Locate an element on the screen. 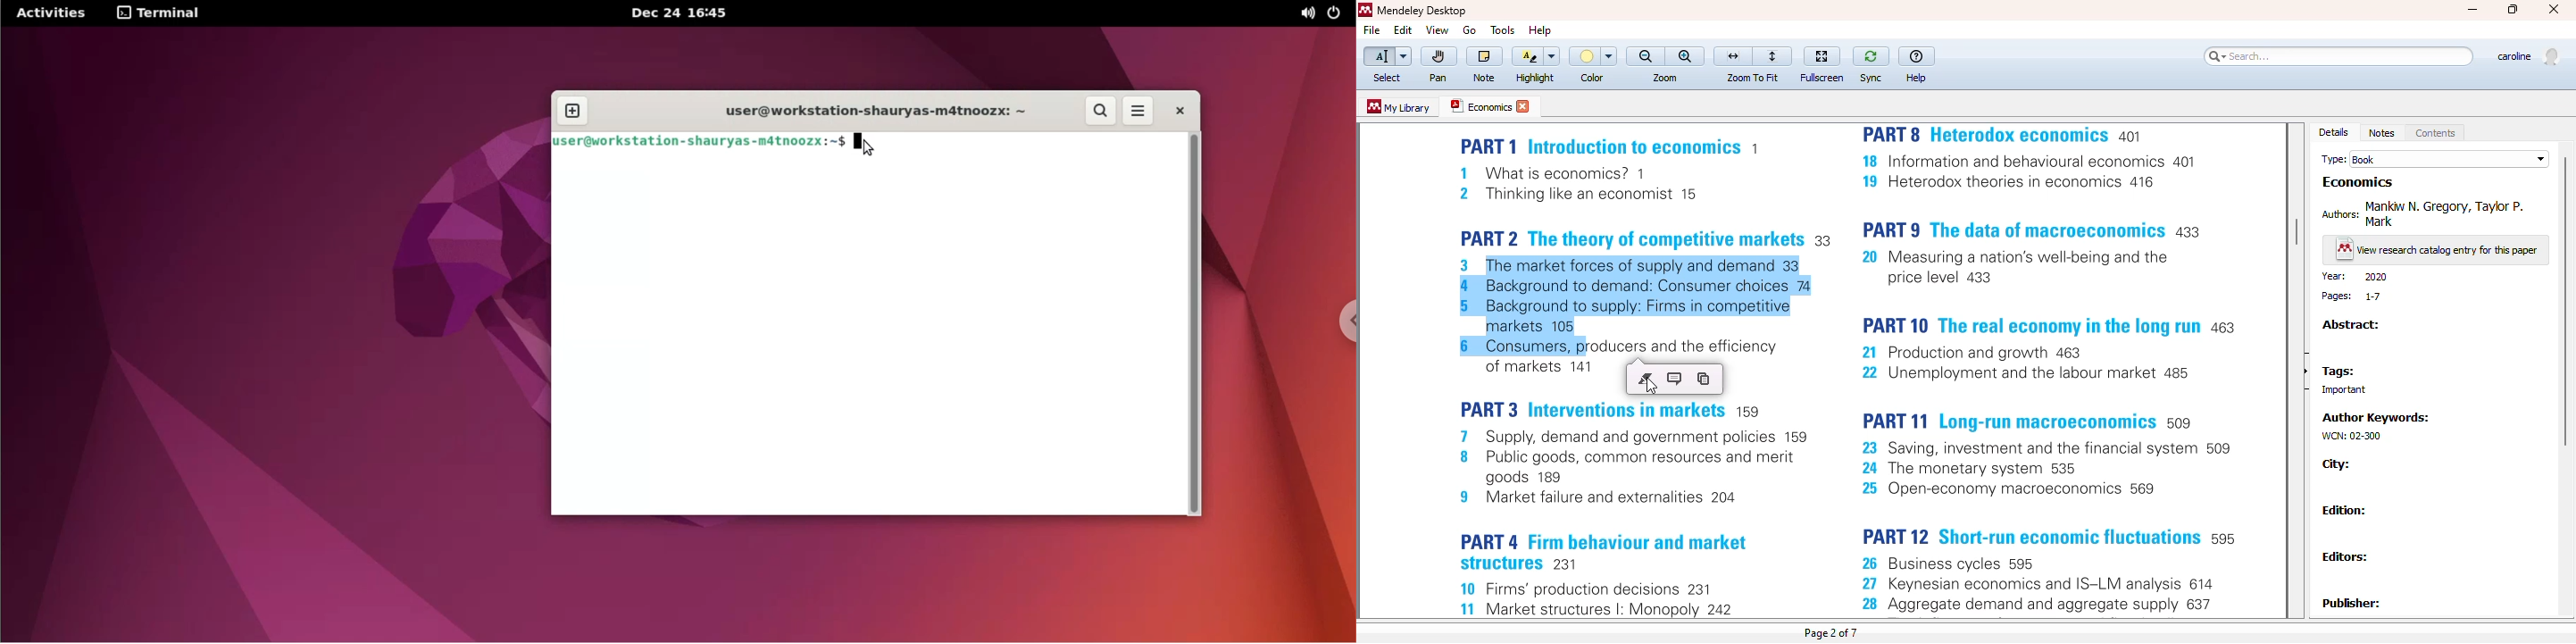 This screenshot has width=2576, height=644. fullscreen is located at coordinates (1822, 56).